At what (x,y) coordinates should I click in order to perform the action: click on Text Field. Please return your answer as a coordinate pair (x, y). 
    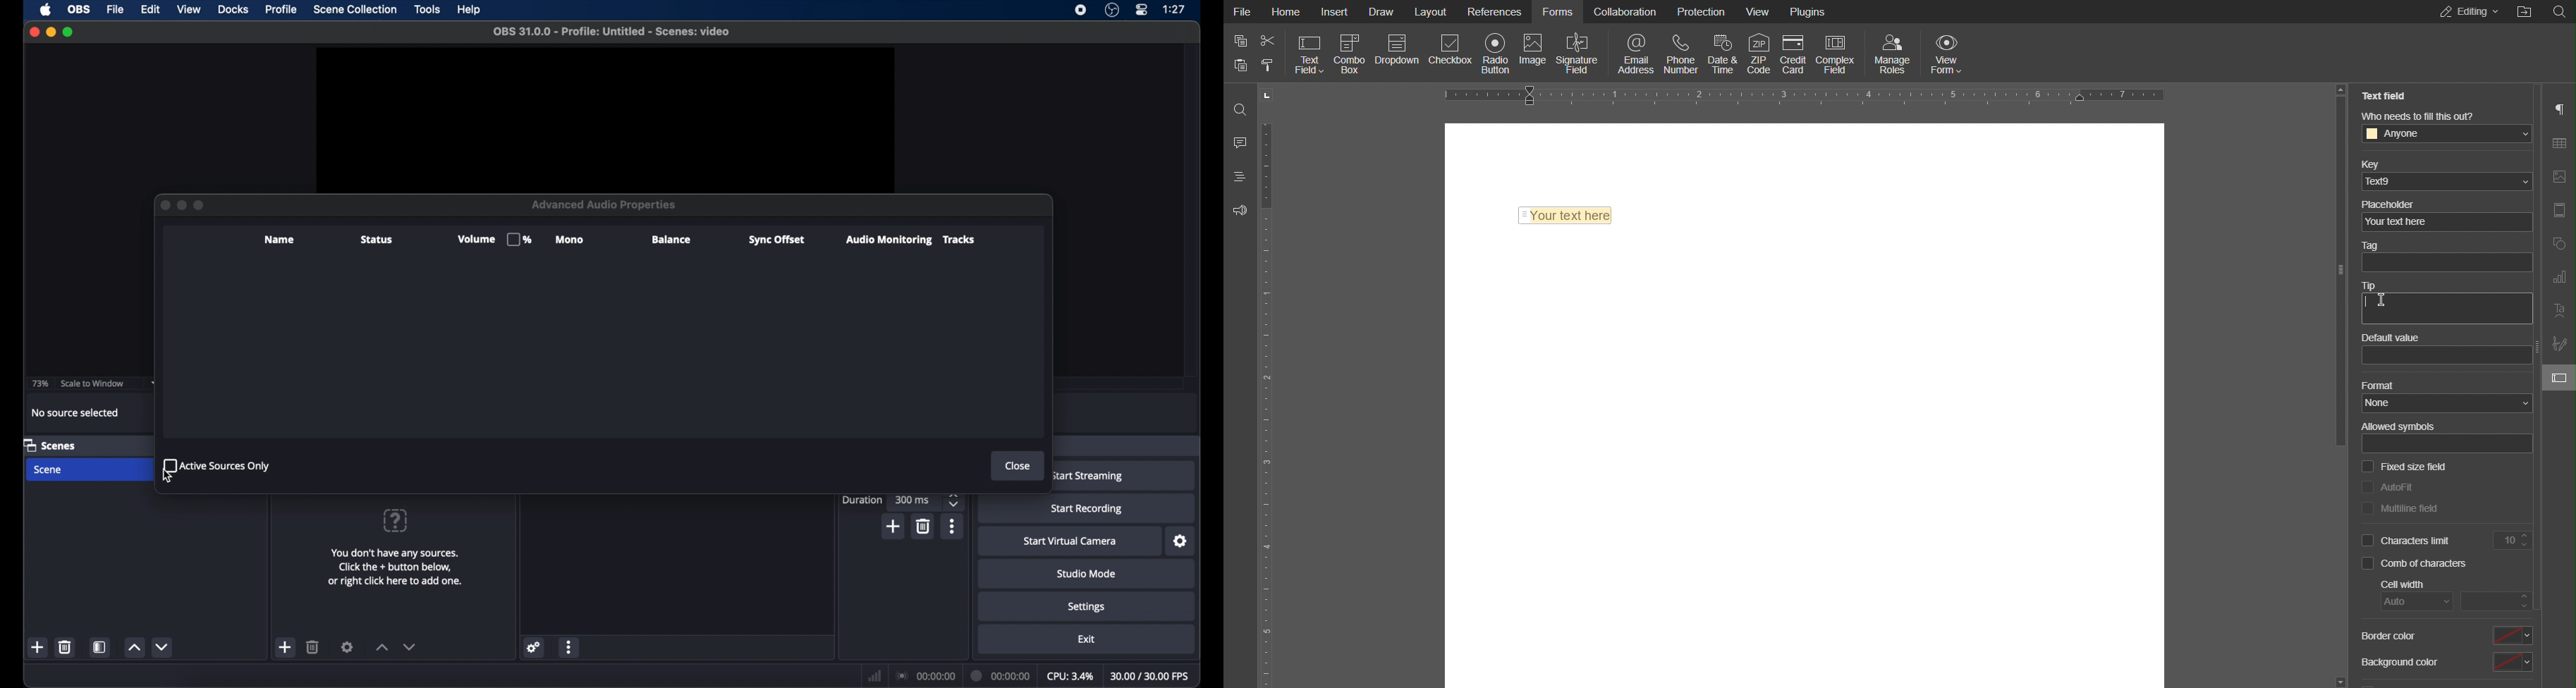
    Looking at the image, I should click on (1310, 54).